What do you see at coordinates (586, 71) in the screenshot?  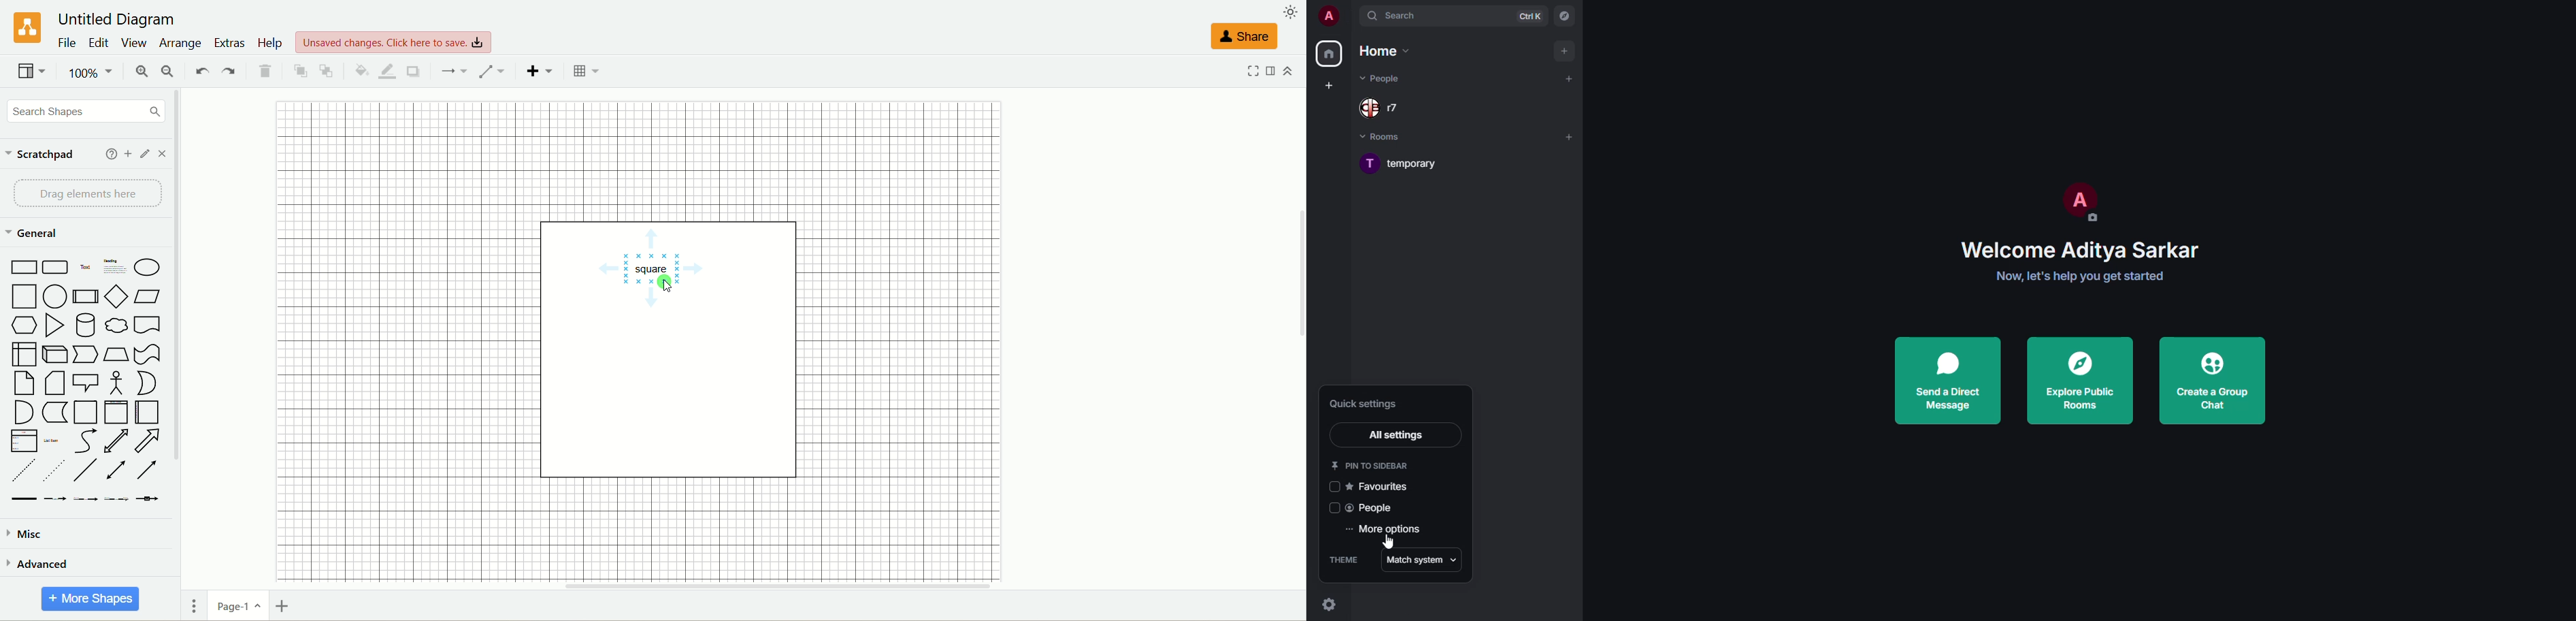 I see `Table` at bounding box center [586, 71].